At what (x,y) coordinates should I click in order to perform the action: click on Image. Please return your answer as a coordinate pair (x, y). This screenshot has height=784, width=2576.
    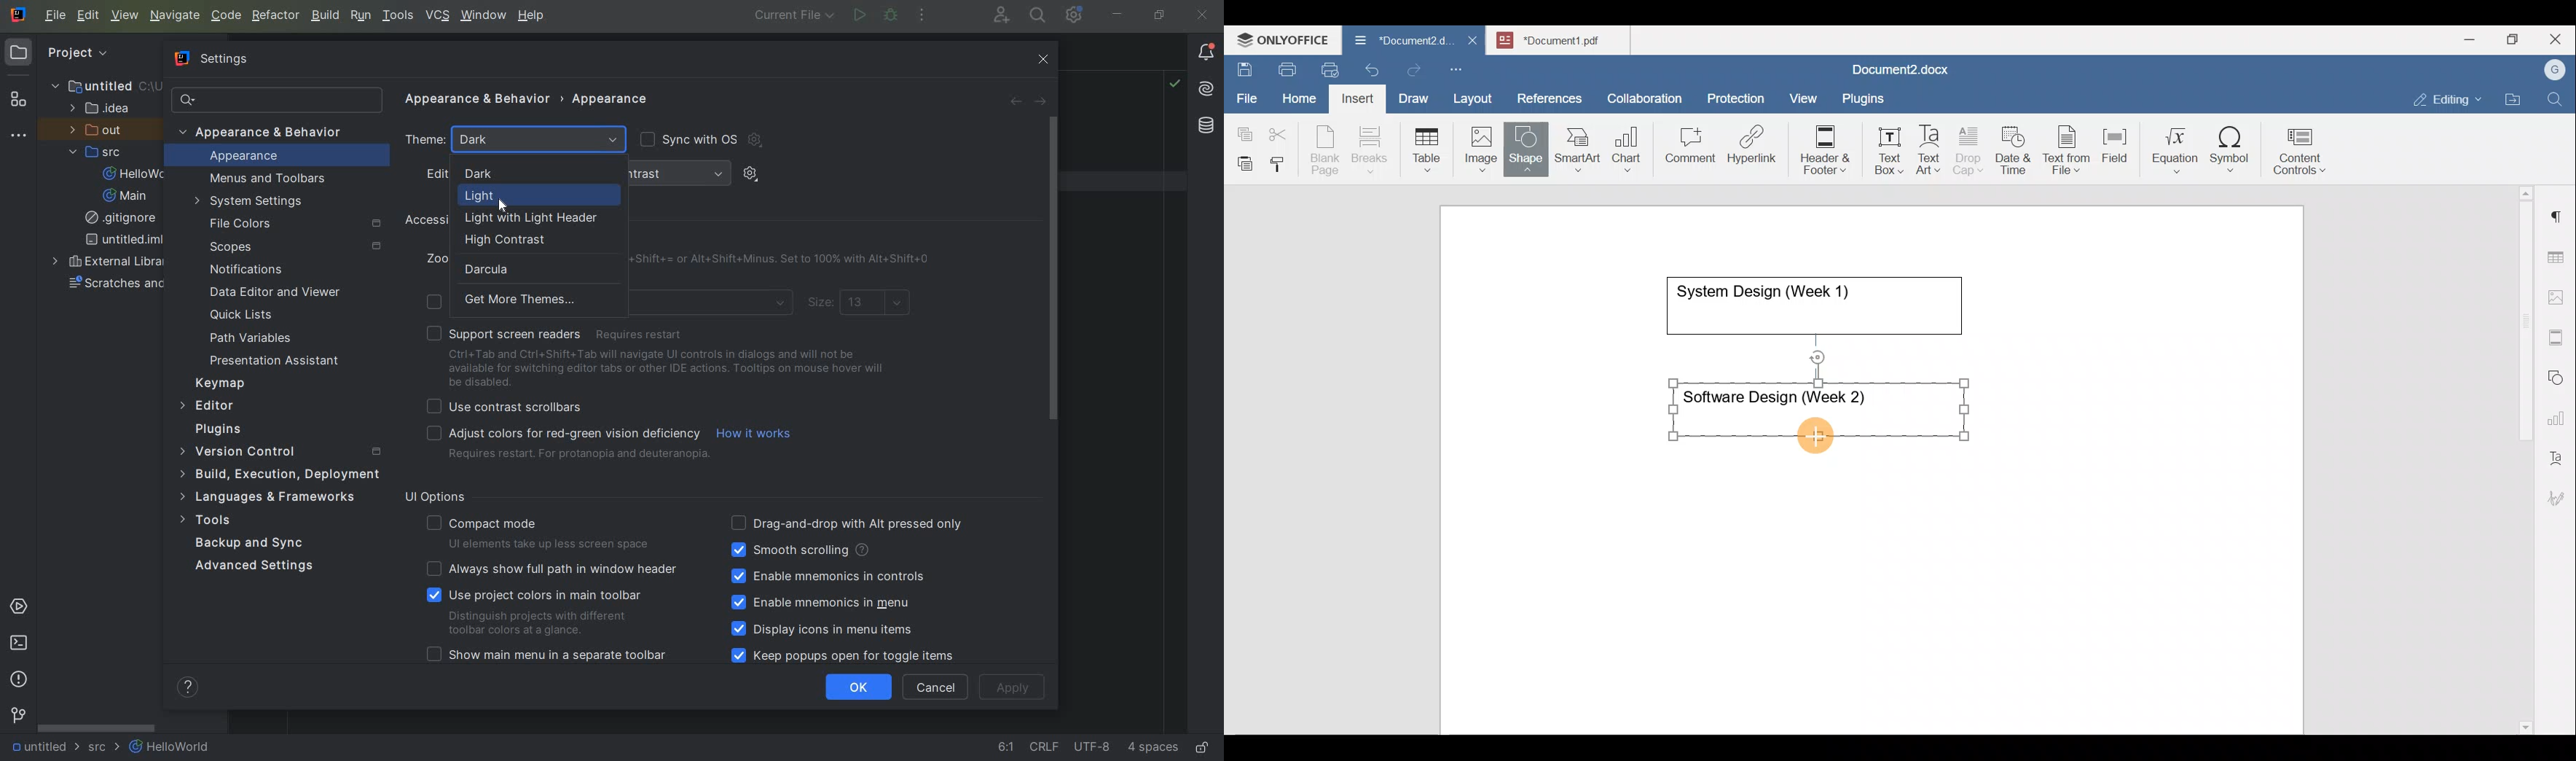
    Looking at the image, I should click on (1485, 144).